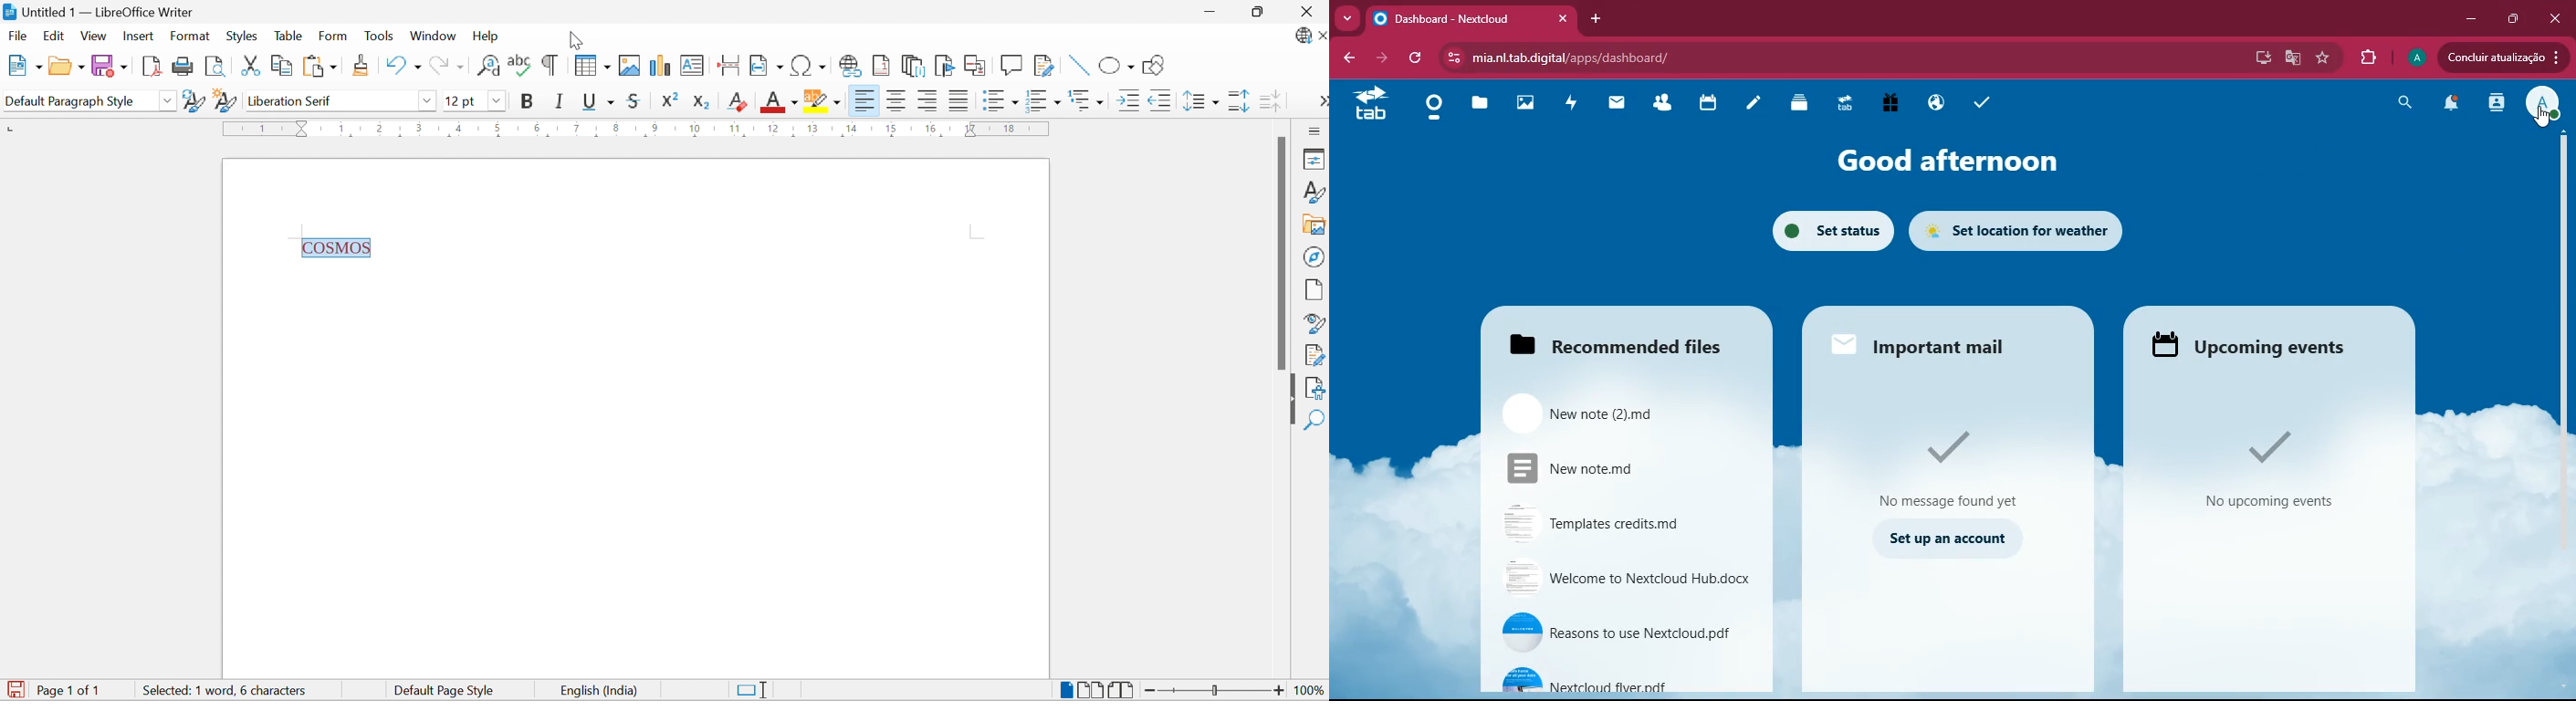  What do you see at coordinates (169, 101) in the screenshot?
I see `Drop Down` at bounding box center [169, 101].